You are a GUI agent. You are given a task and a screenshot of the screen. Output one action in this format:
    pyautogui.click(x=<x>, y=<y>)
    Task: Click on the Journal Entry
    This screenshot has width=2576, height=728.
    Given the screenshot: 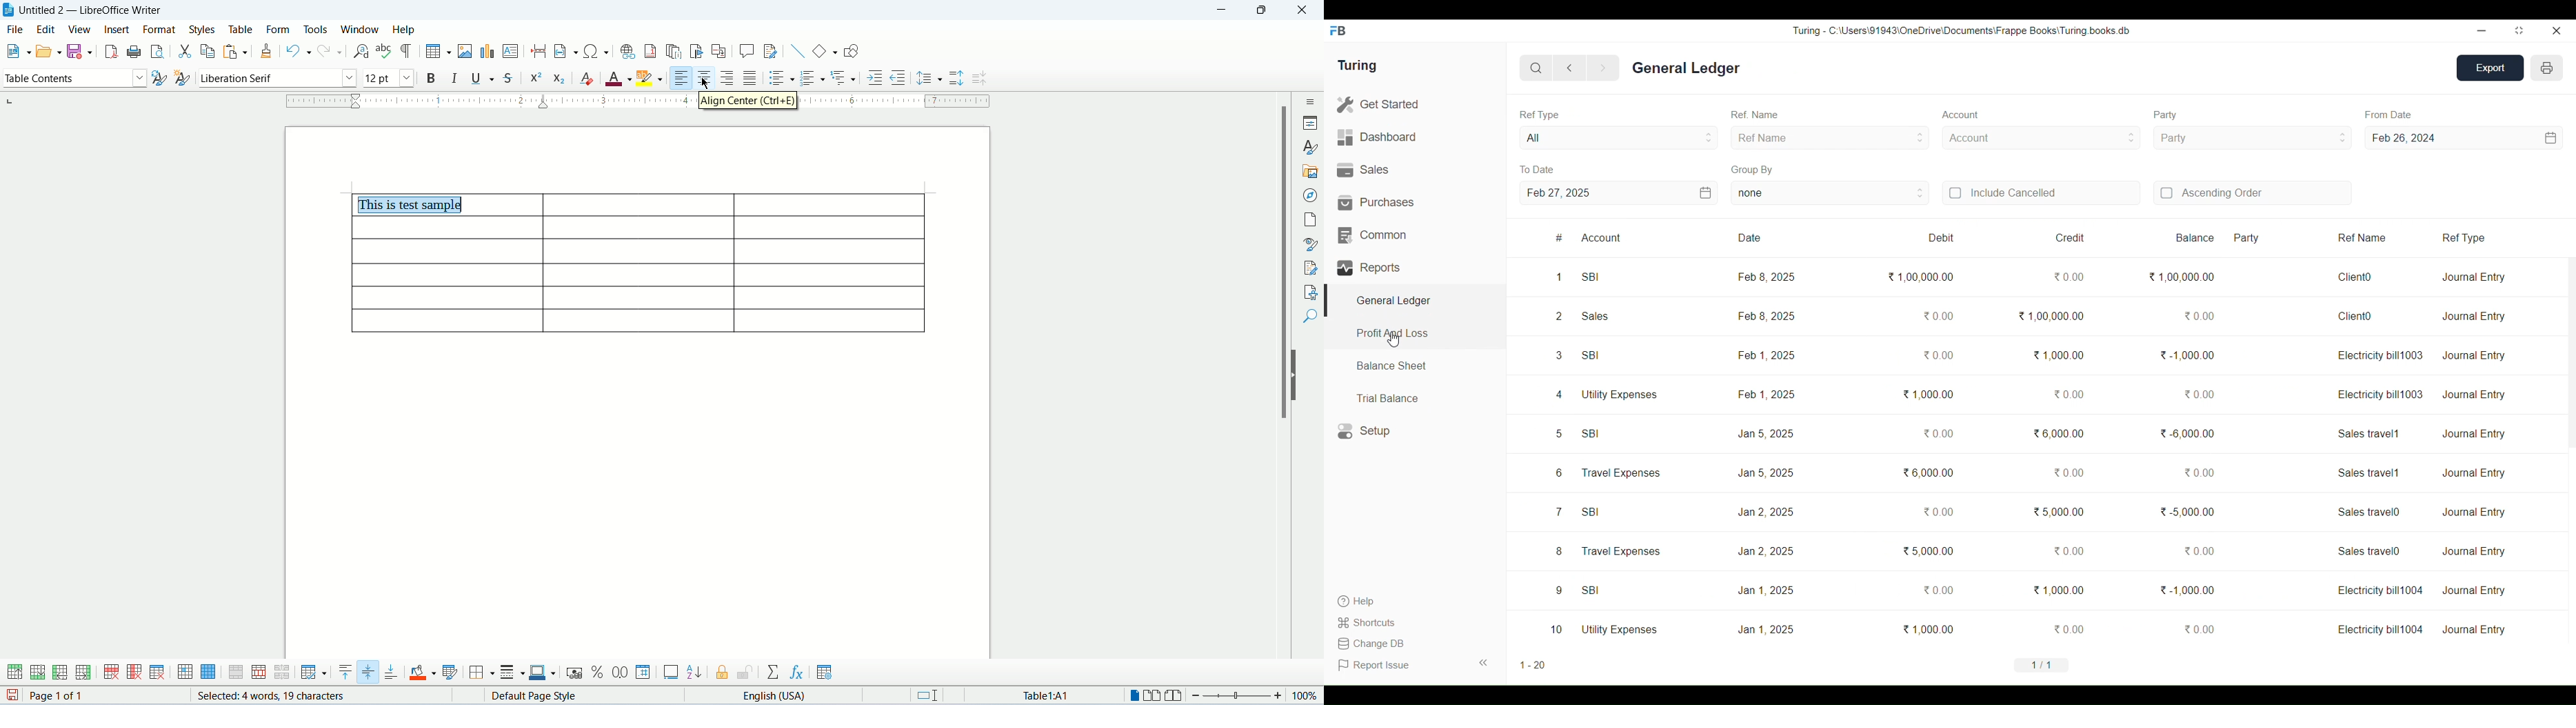 What is the action you would take?
    pyautogui.click(x=2475, y=630)
    